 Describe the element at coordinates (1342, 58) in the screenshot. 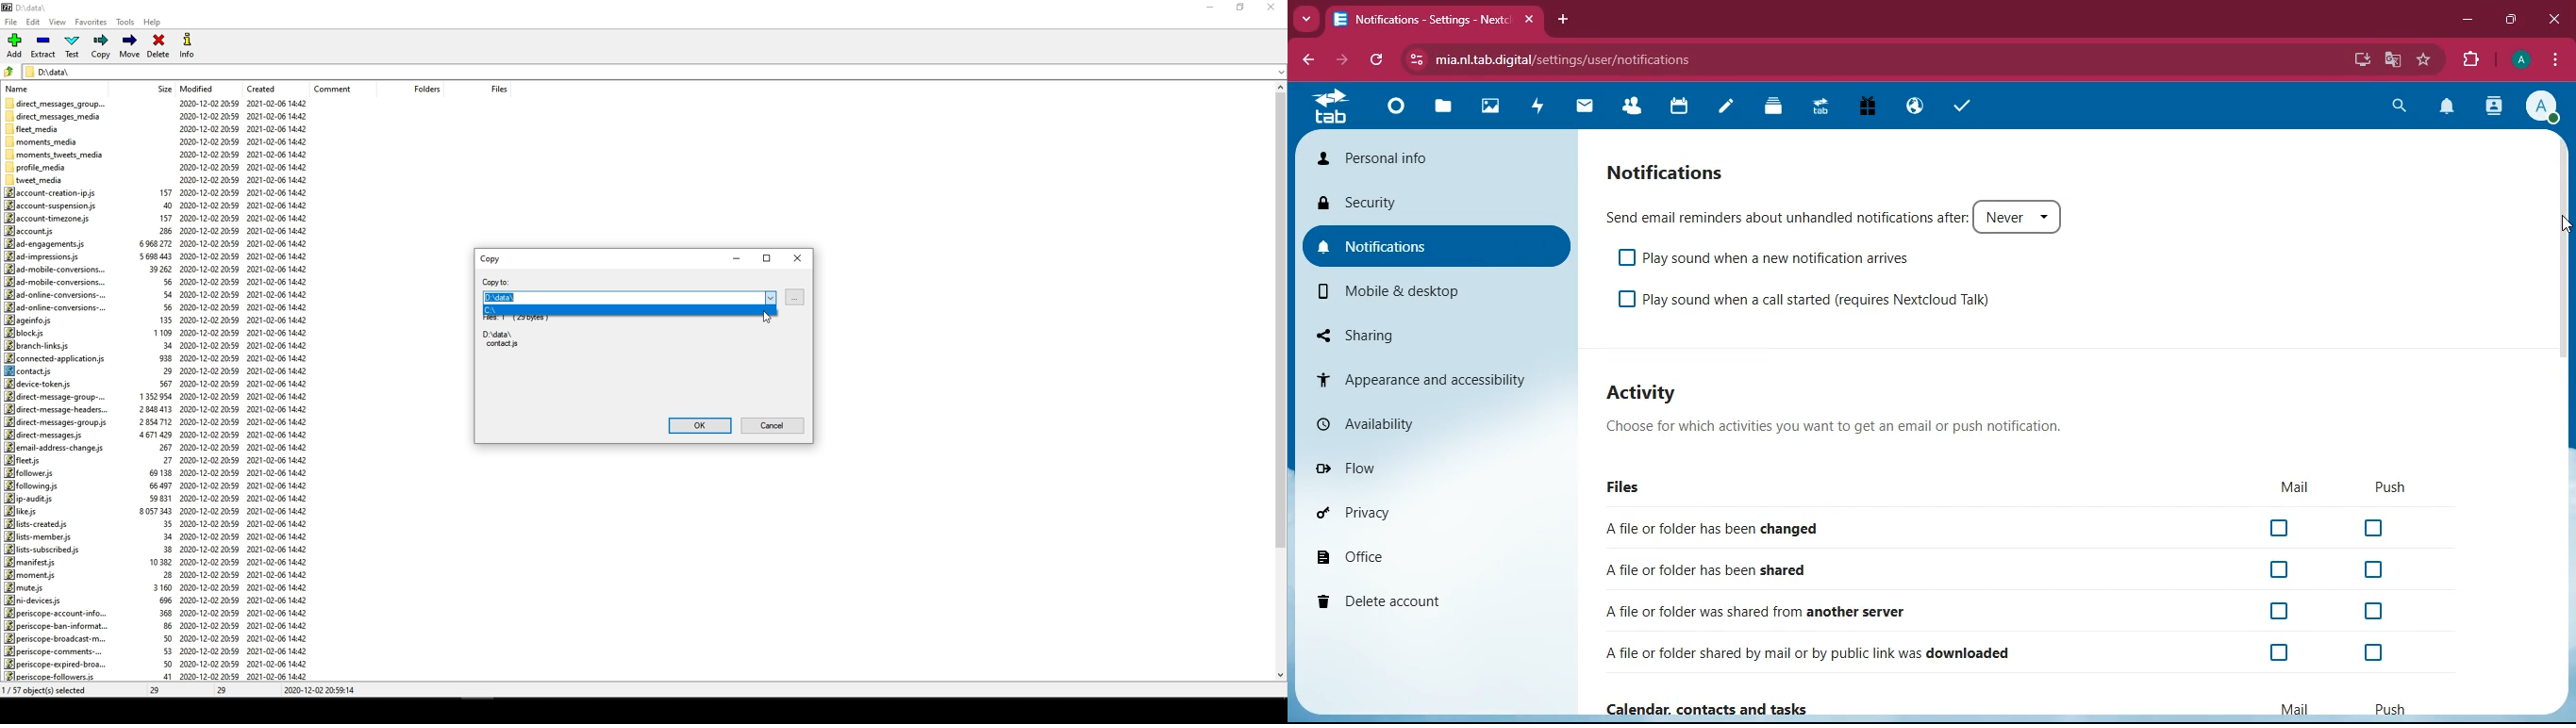

I see `forward` at that location.